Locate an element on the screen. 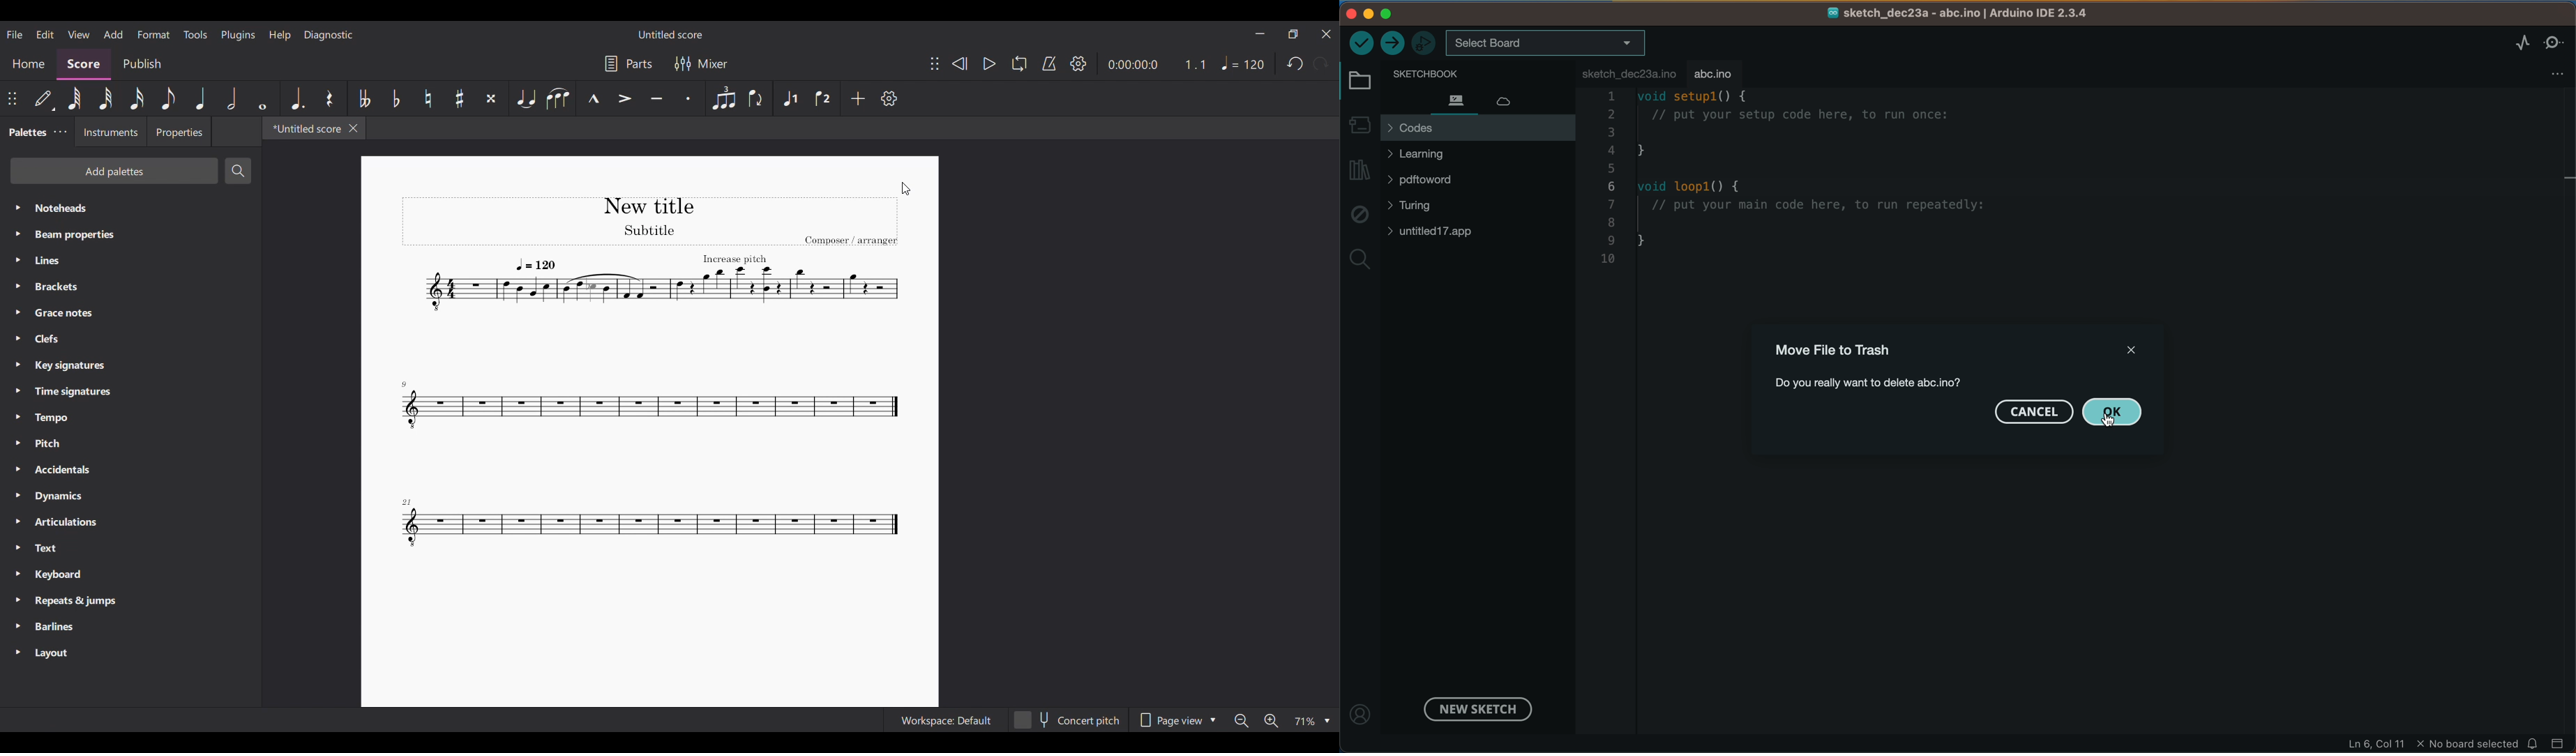 The height and width of the screenshot is (756, 2576). Key signatures is located at coordinates (130, 366).